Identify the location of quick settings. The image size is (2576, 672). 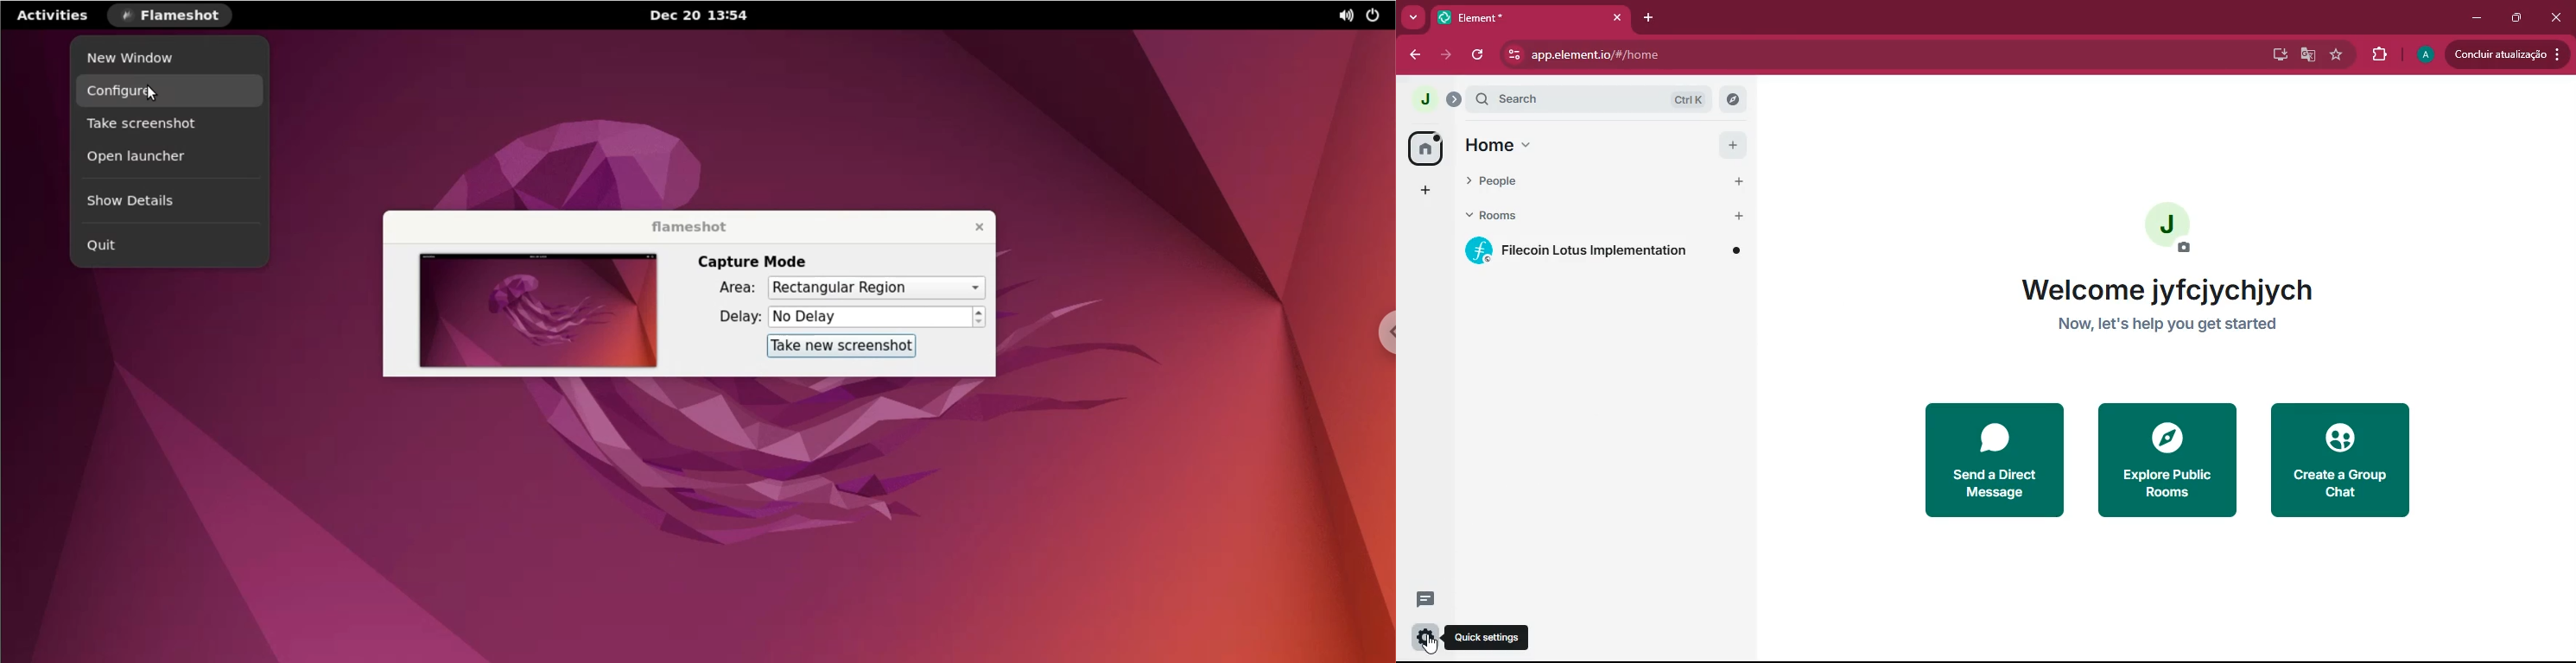
(1488, 638).